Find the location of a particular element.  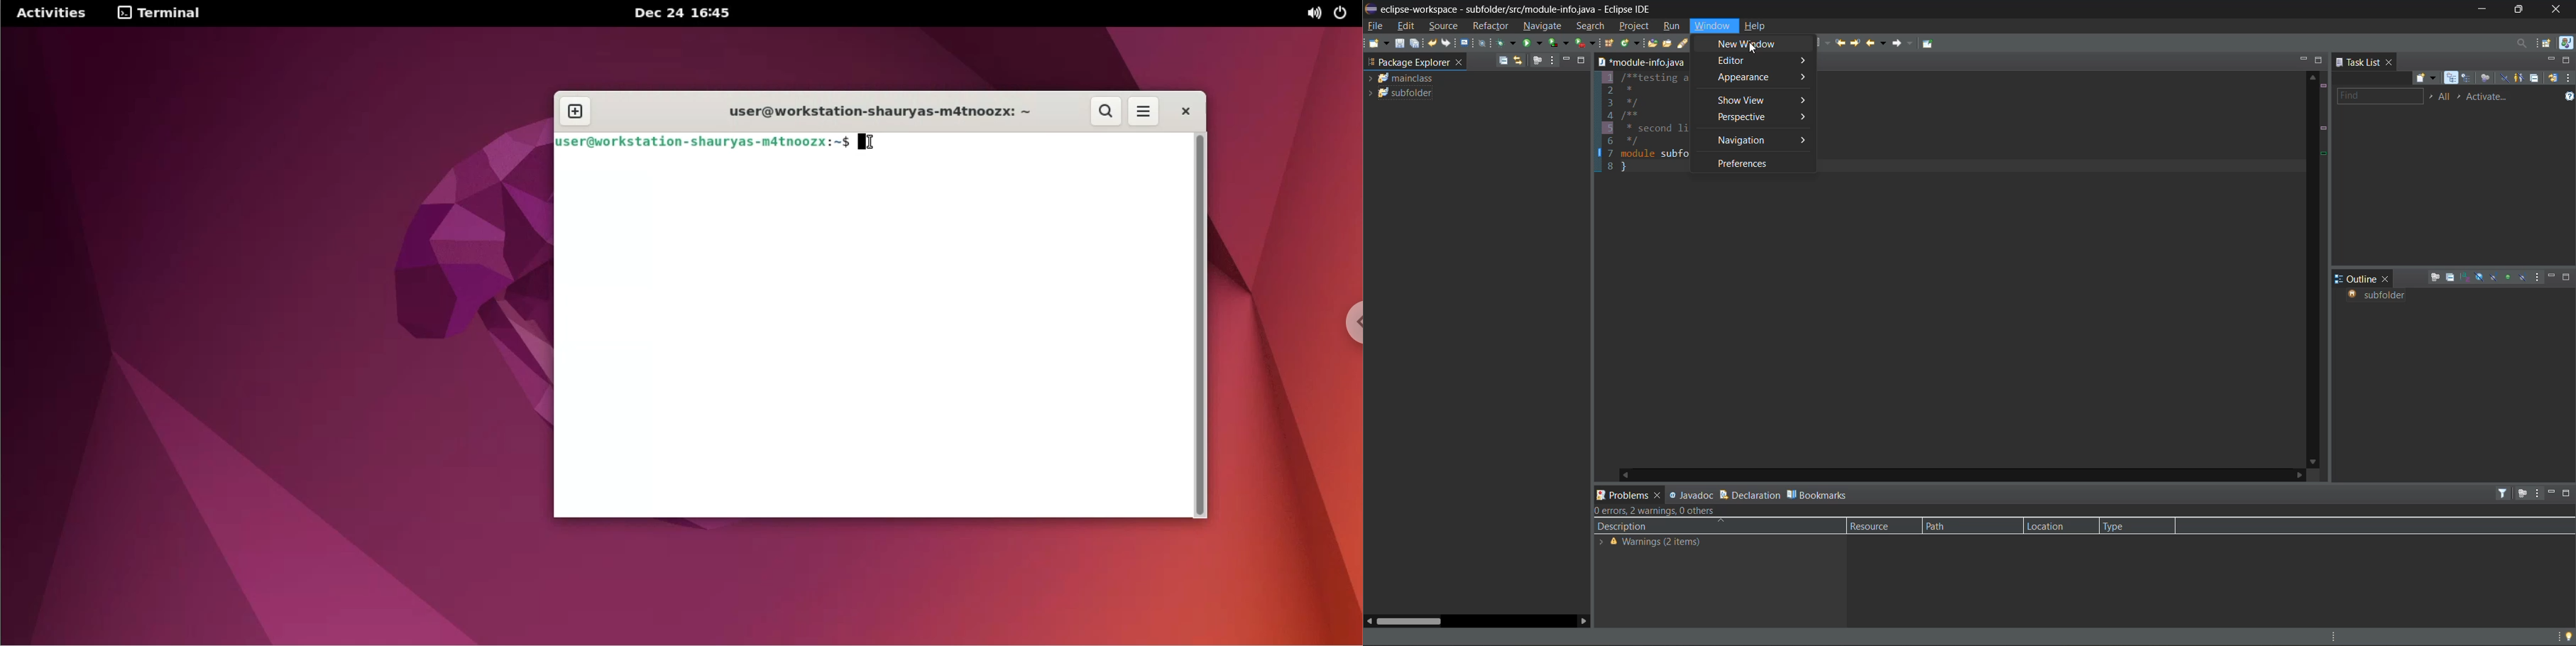

coverage is located at coordinates (1561, 44).